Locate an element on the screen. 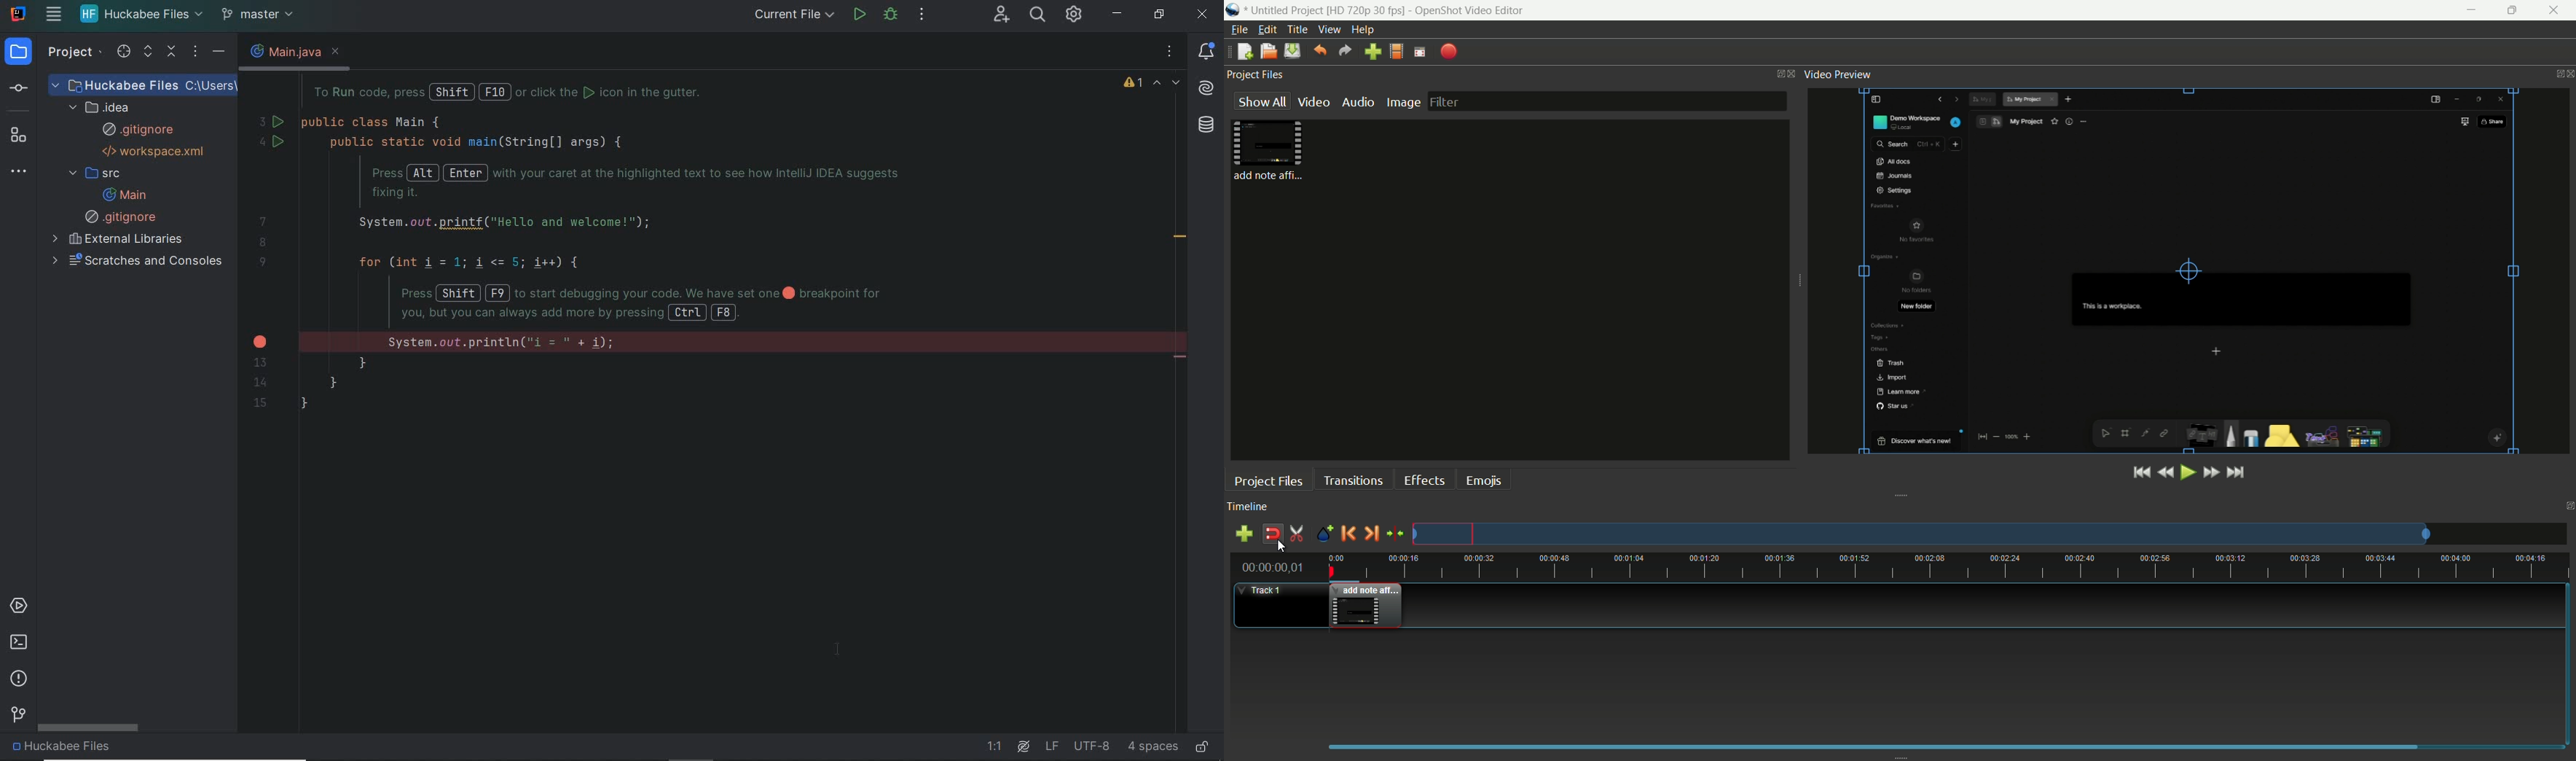  close project files is located at coordinates (1791, 75).